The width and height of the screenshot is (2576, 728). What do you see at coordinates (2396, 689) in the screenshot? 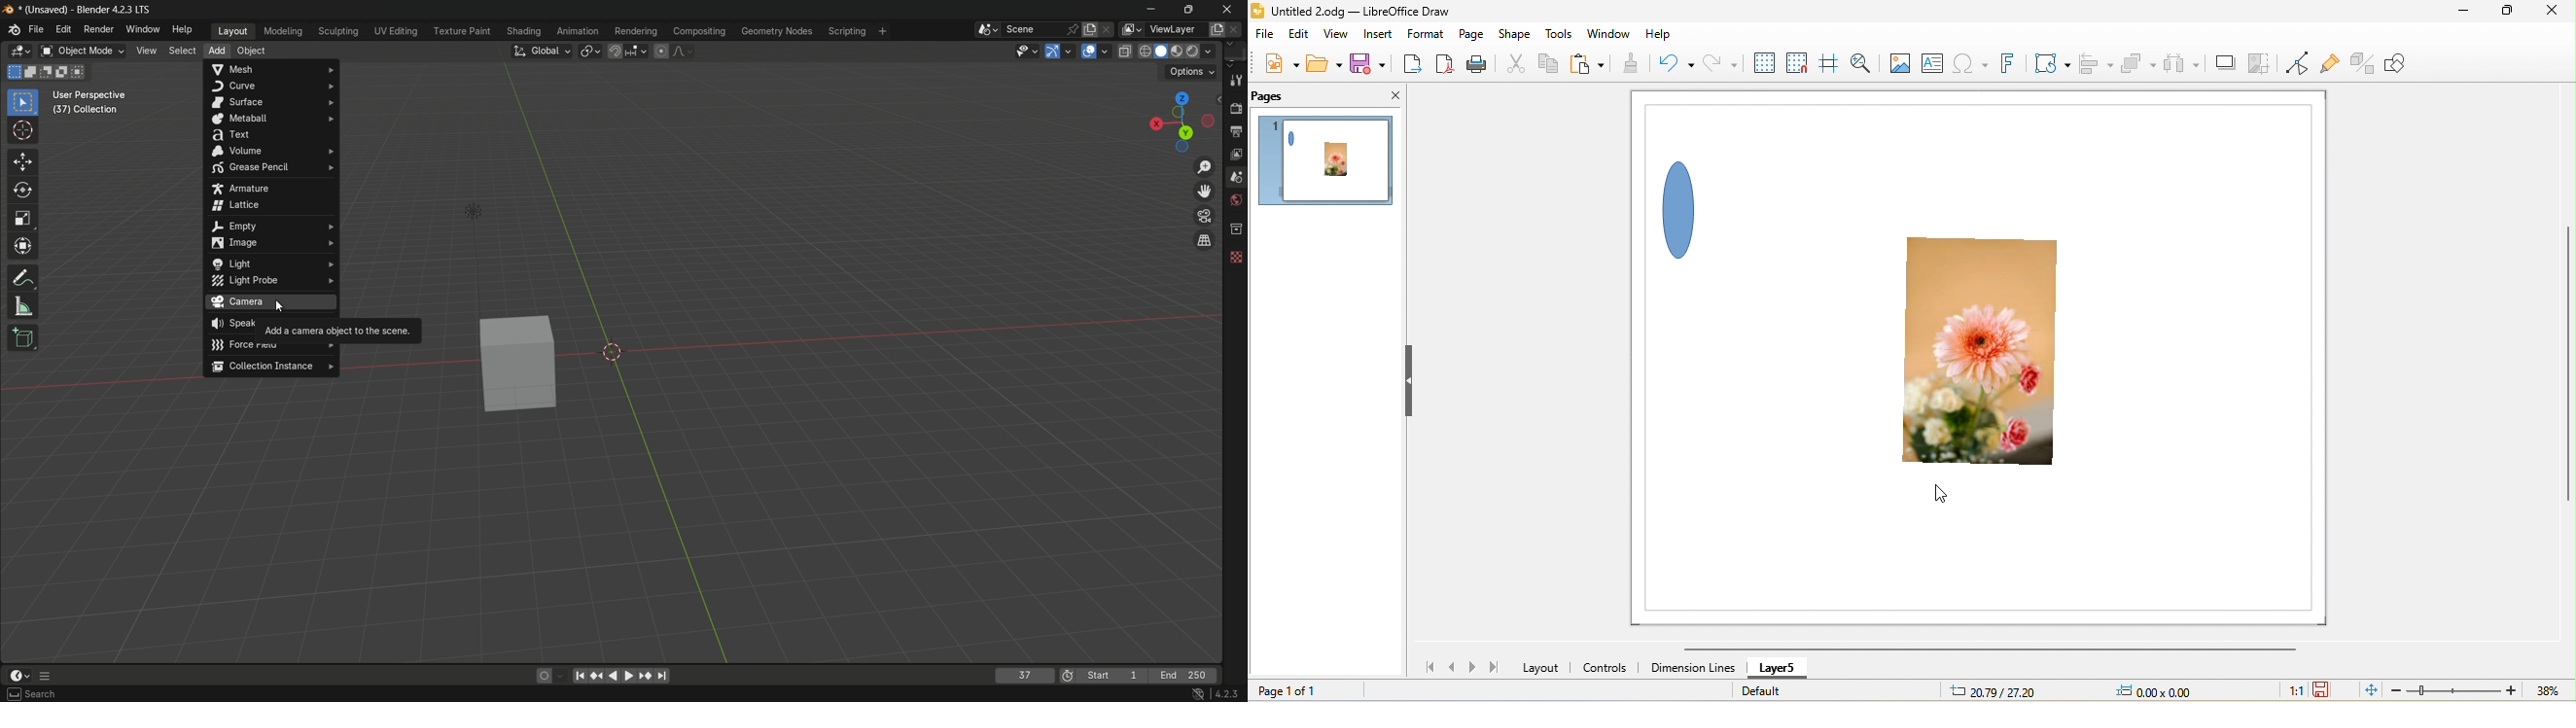
I see `zoom out` at bounding box center [2396, 689].